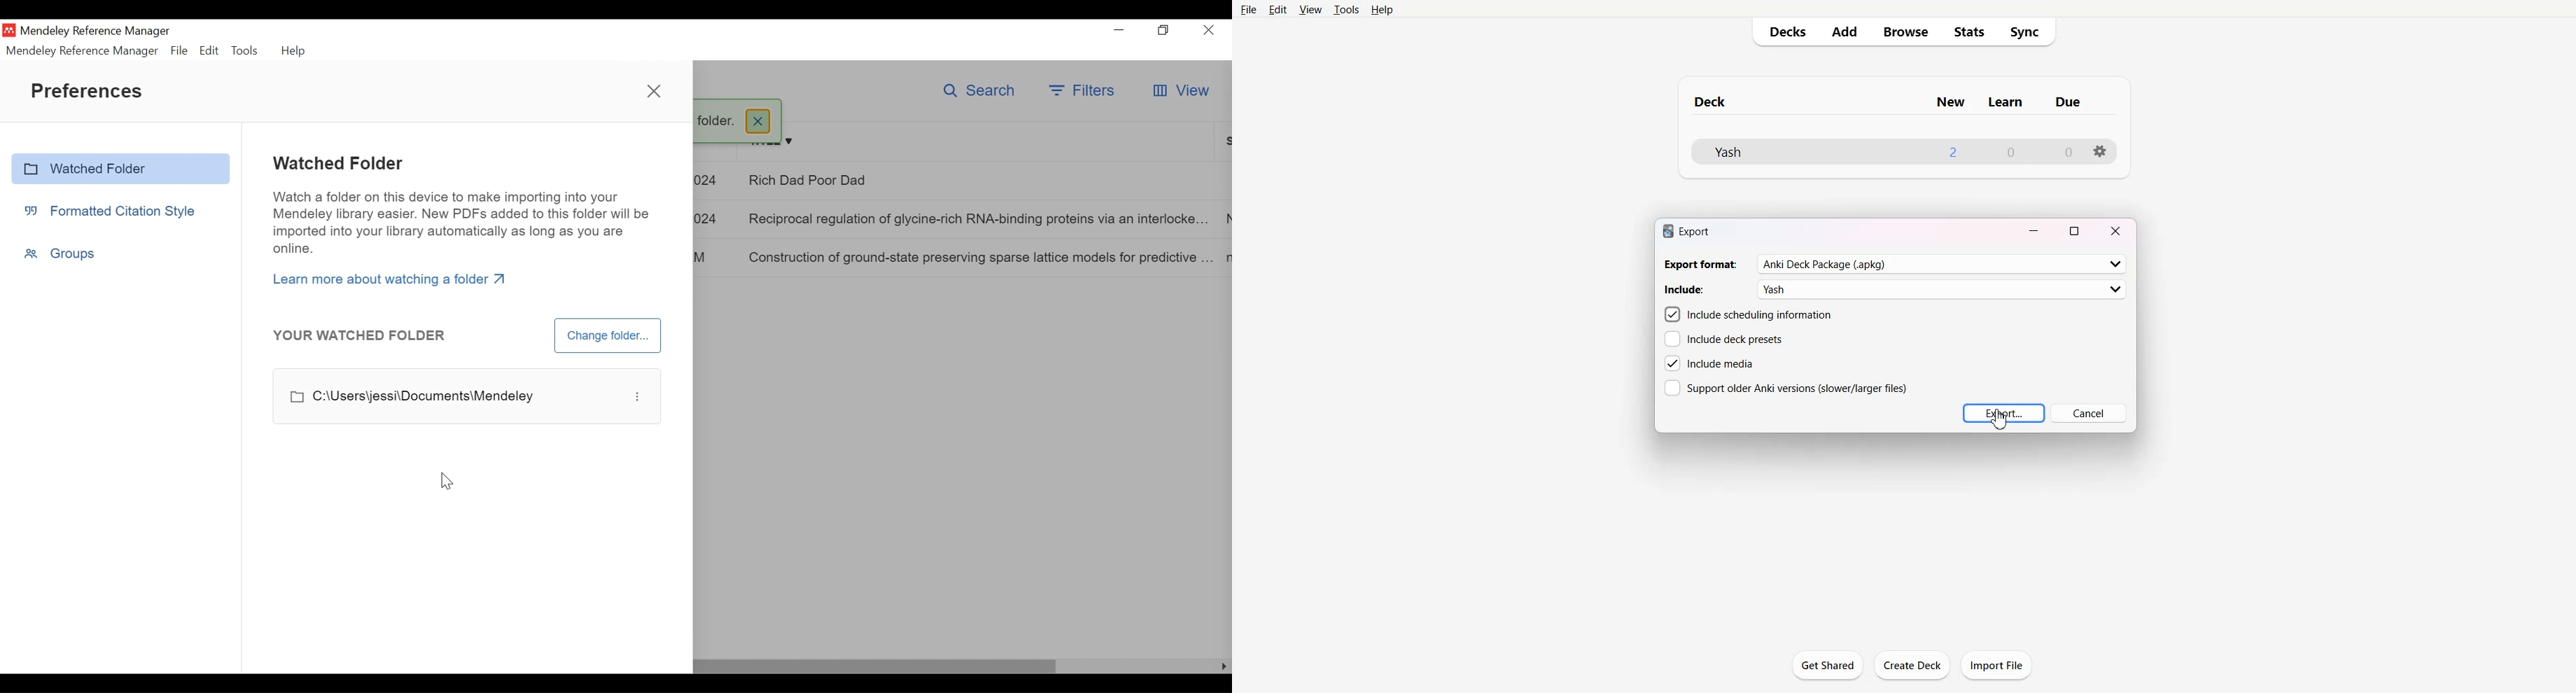 This screenshot has width=2576, height=700. Describe the element at coordinates (1748, 314) in the screenshot. I see `include scheduling information enabled` at that location.